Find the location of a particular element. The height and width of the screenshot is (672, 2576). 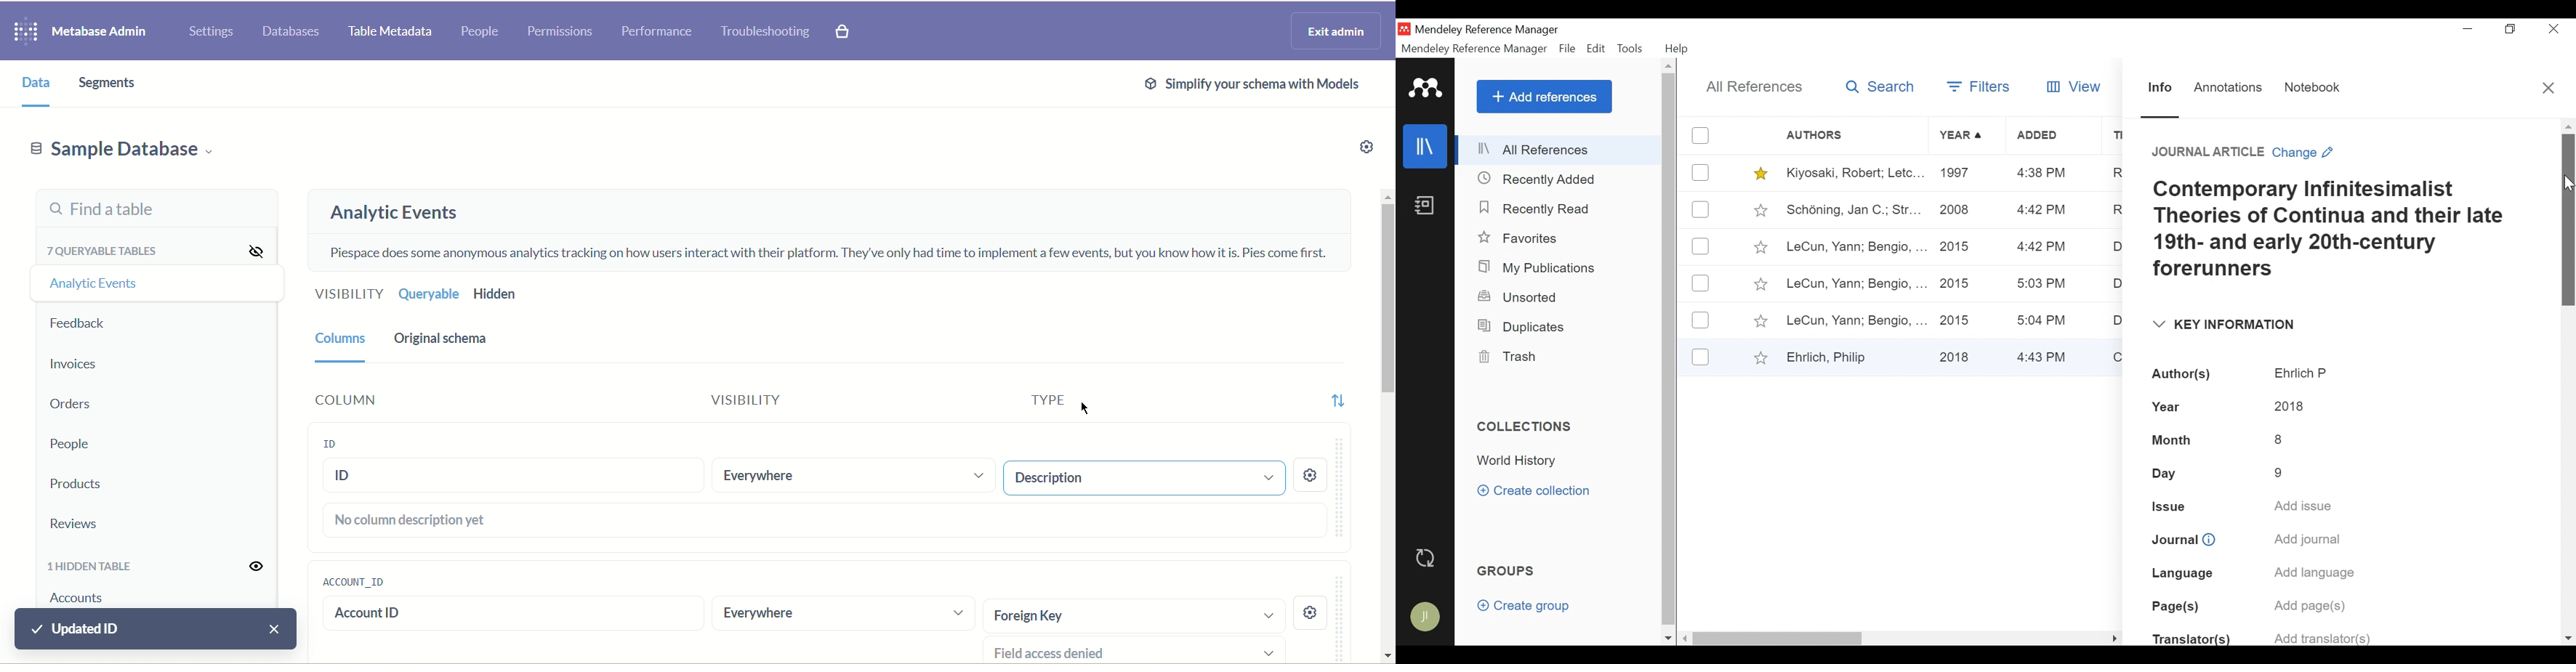

Contemporary Infinitesimalist Theories of Continua and their late 19th- and early 20th-century forerunners is located at coordinates (2331, 231).